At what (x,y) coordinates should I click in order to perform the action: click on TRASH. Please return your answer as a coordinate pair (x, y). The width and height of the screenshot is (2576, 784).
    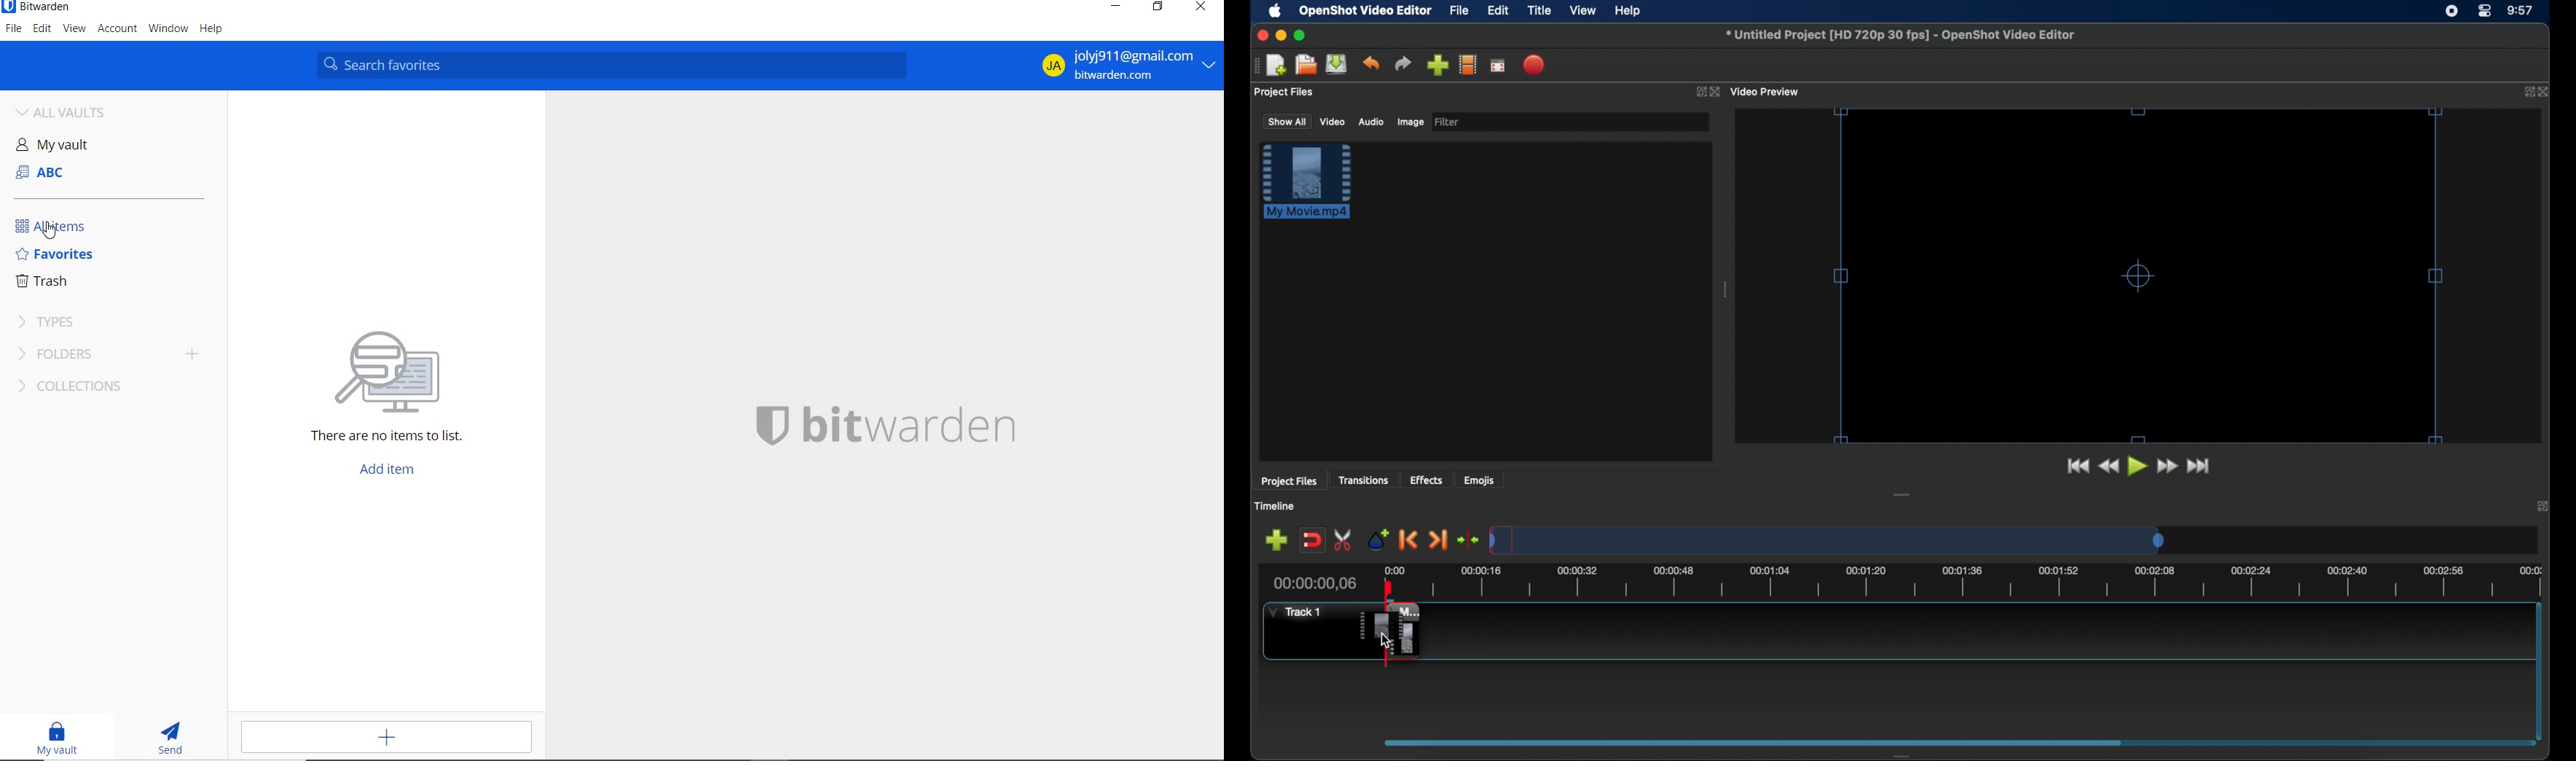
    Looking at the image, I should click on (50, 281).